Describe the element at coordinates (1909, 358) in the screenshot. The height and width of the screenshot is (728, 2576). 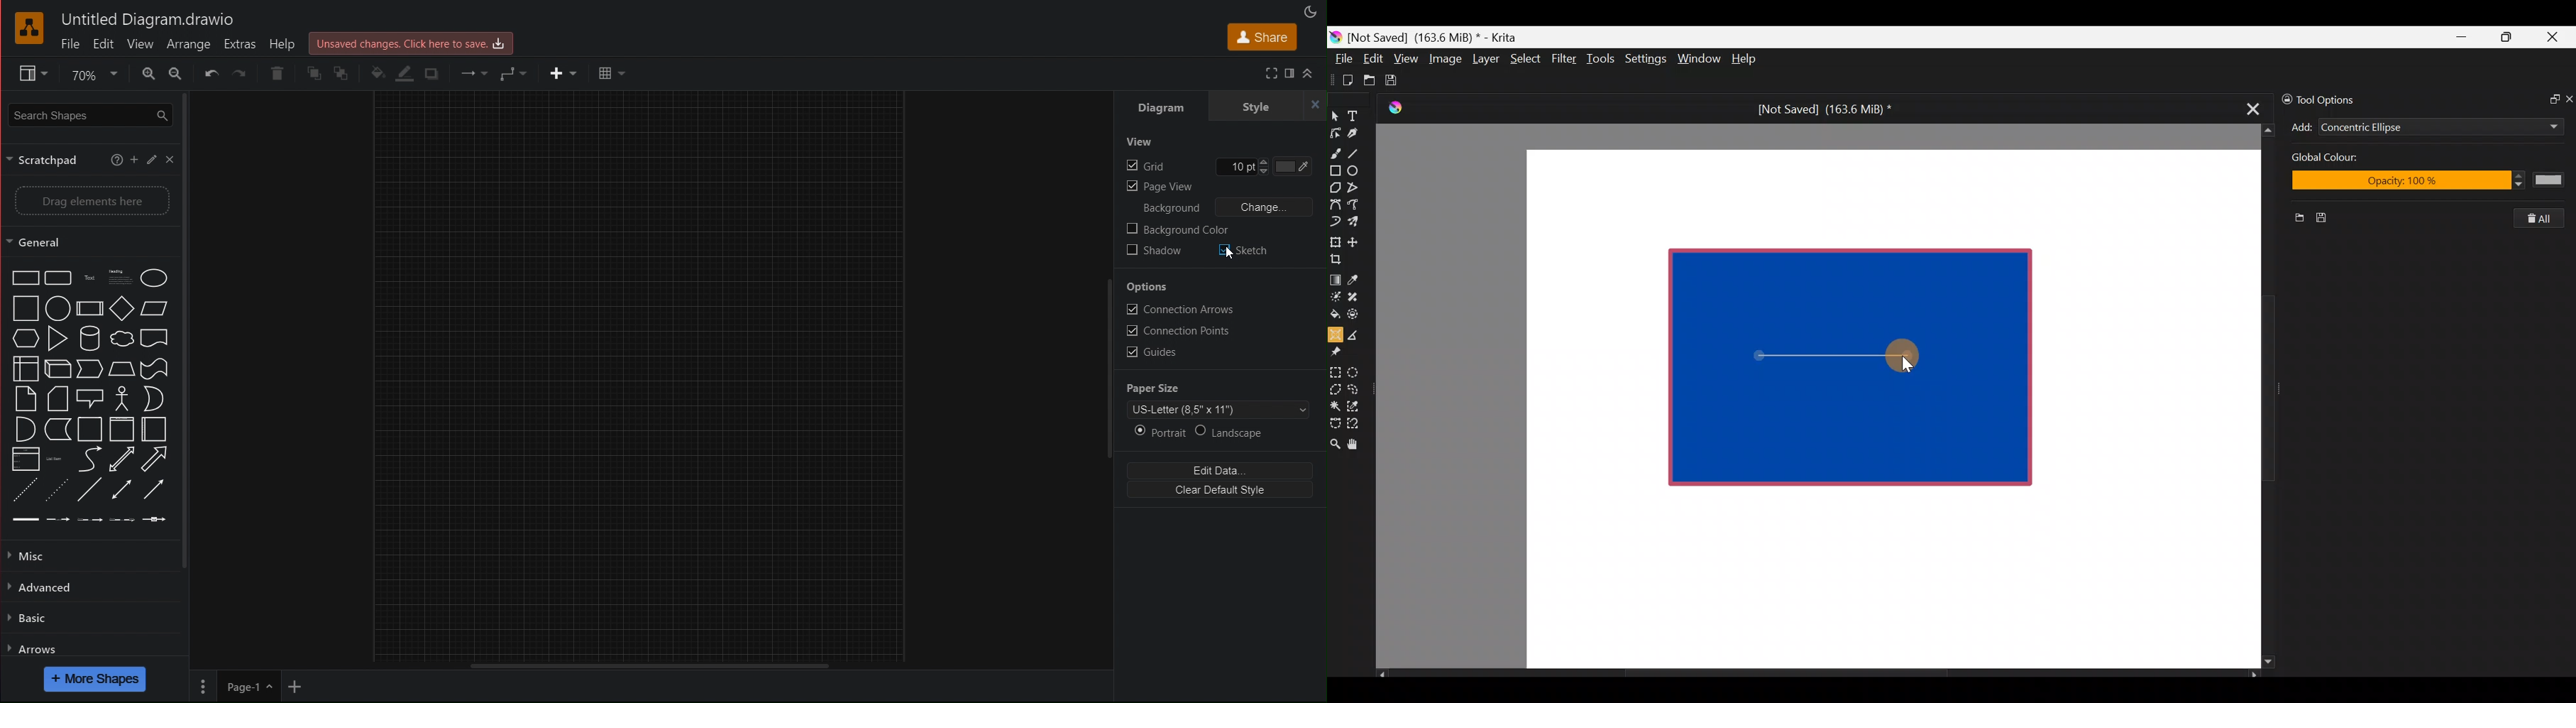
I see `Cursor` at that location.